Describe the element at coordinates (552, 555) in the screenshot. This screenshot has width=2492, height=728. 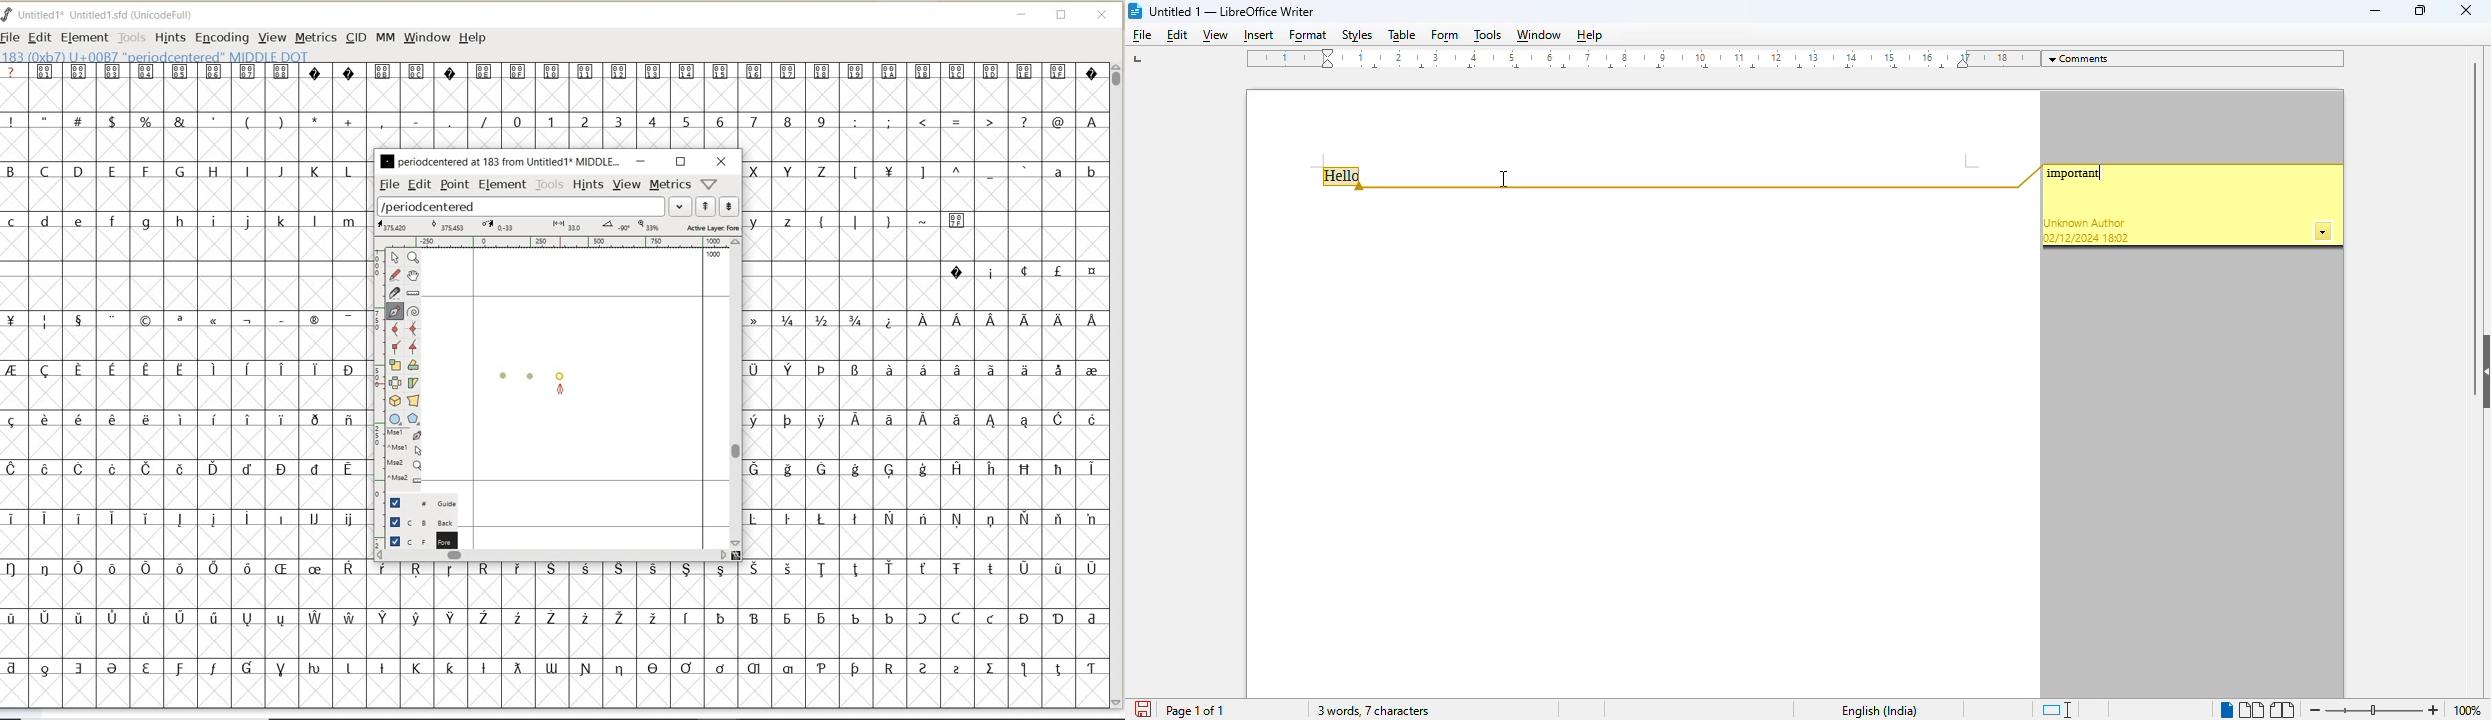
I see `scrollbar` at that location.